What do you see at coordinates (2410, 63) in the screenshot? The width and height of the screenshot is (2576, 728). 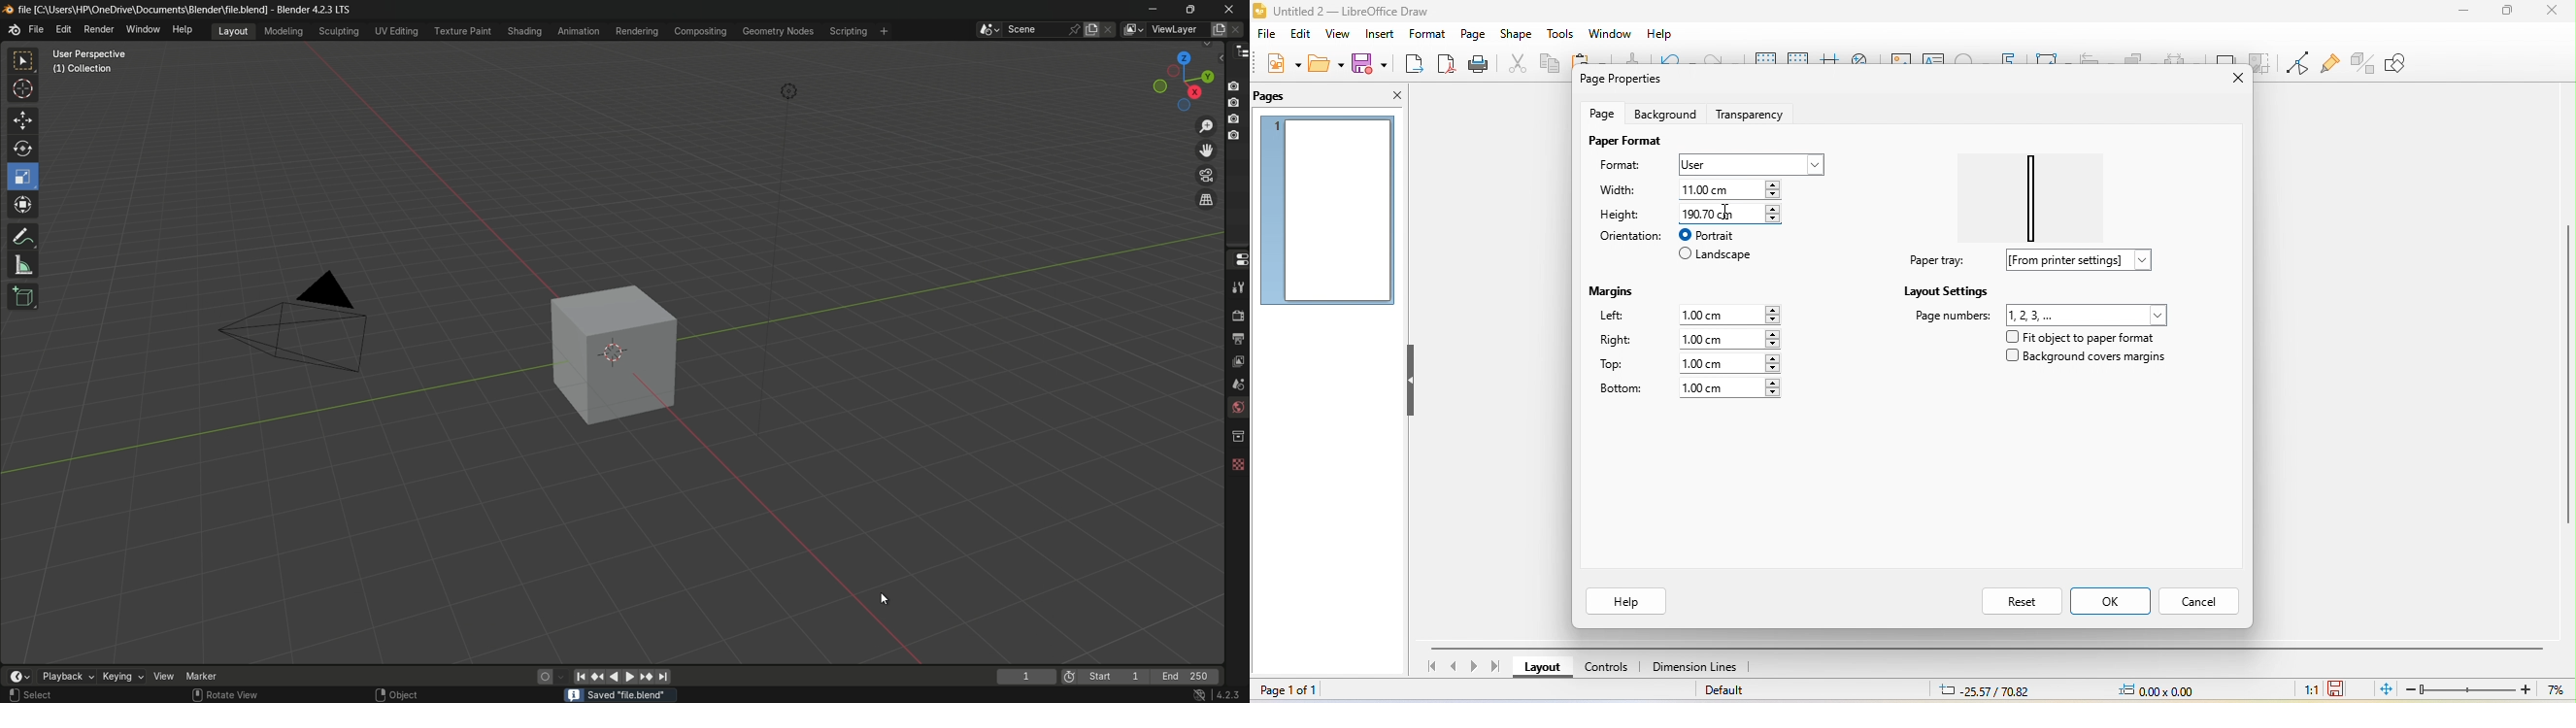 I see `show draw function` at bounding box center [2410, 63].